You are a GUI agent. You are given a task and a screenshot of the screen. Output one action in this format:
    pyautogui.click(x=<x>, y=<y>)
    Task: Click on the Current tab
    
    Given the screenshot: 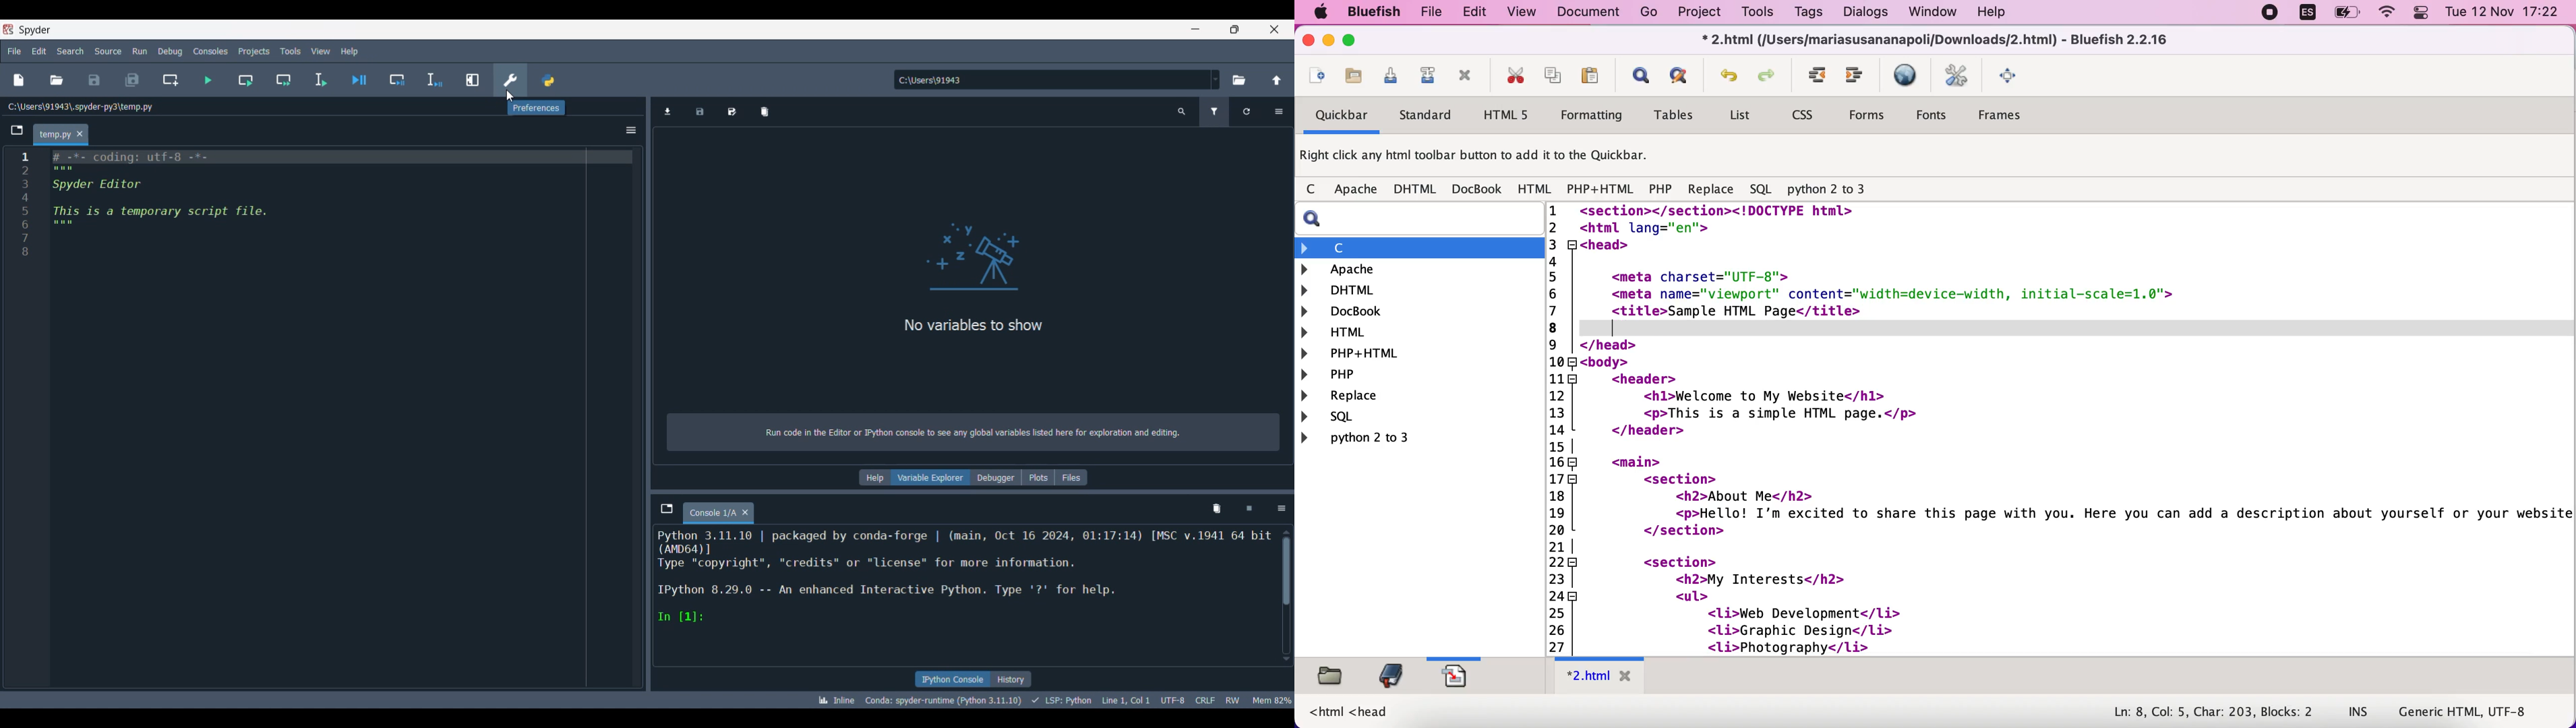 What is the action you would take?
    pyautogui.click(x=711, y=514)
    